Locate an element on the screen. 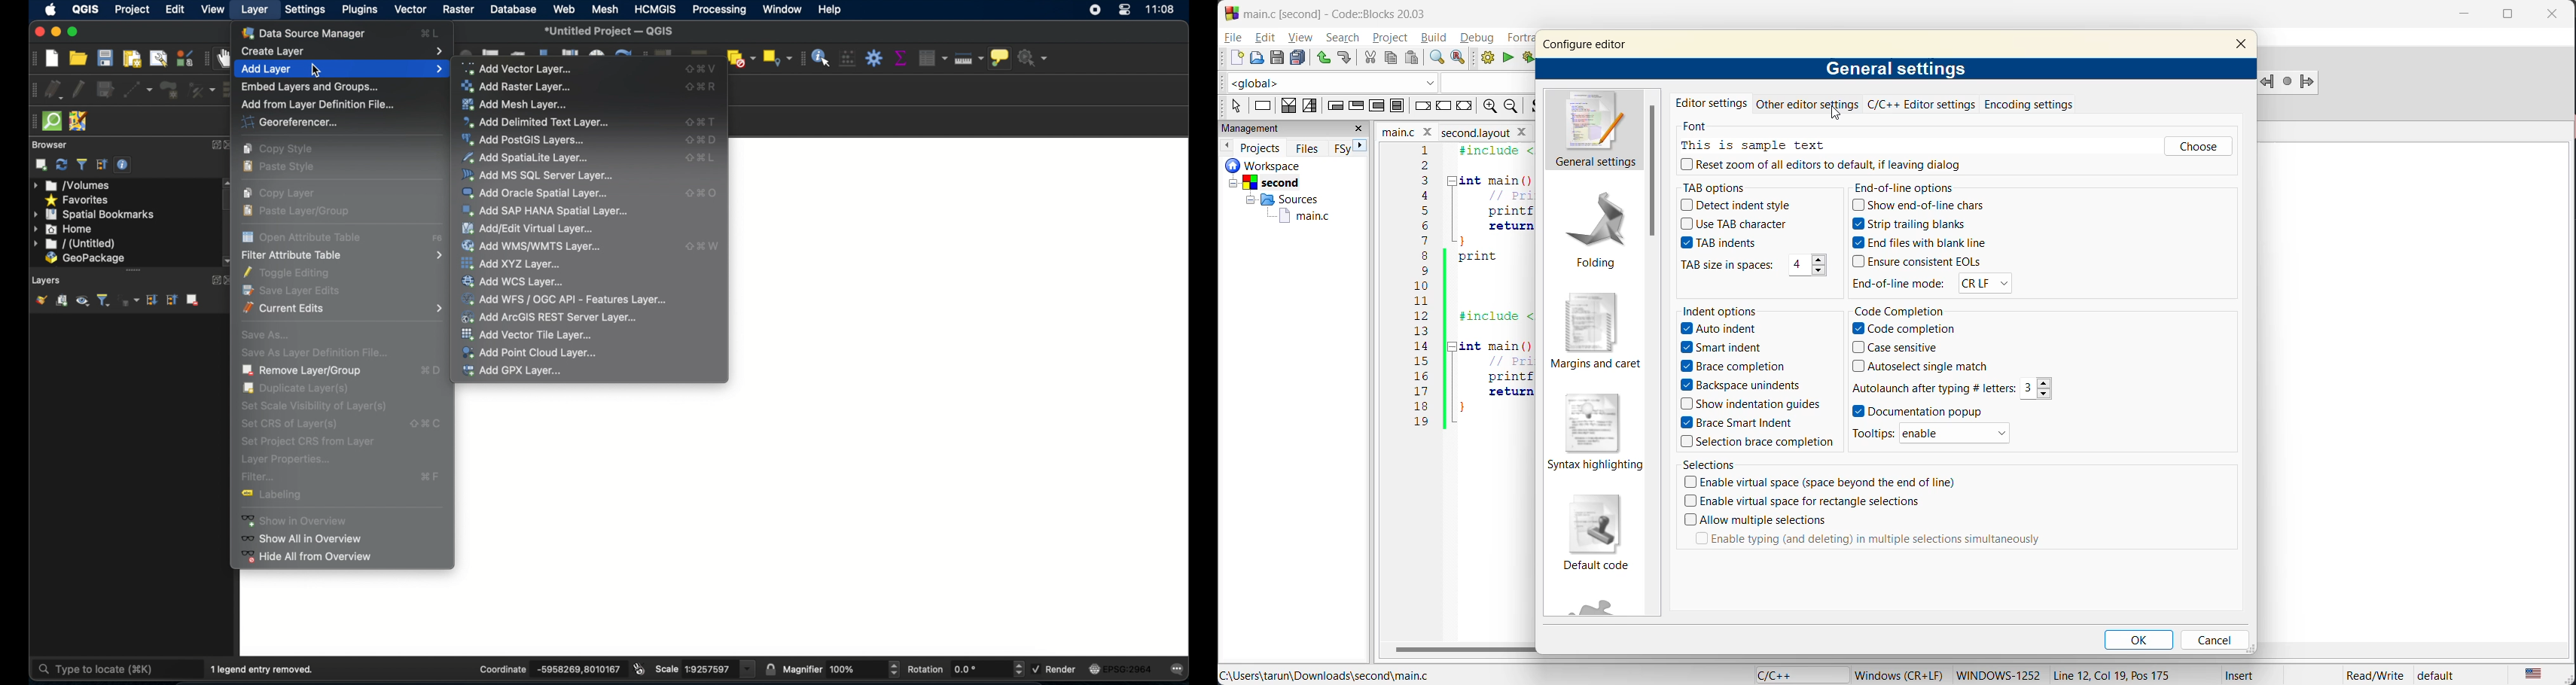 The image size is (2576, 700). select is located at coordinates (1236, 105).